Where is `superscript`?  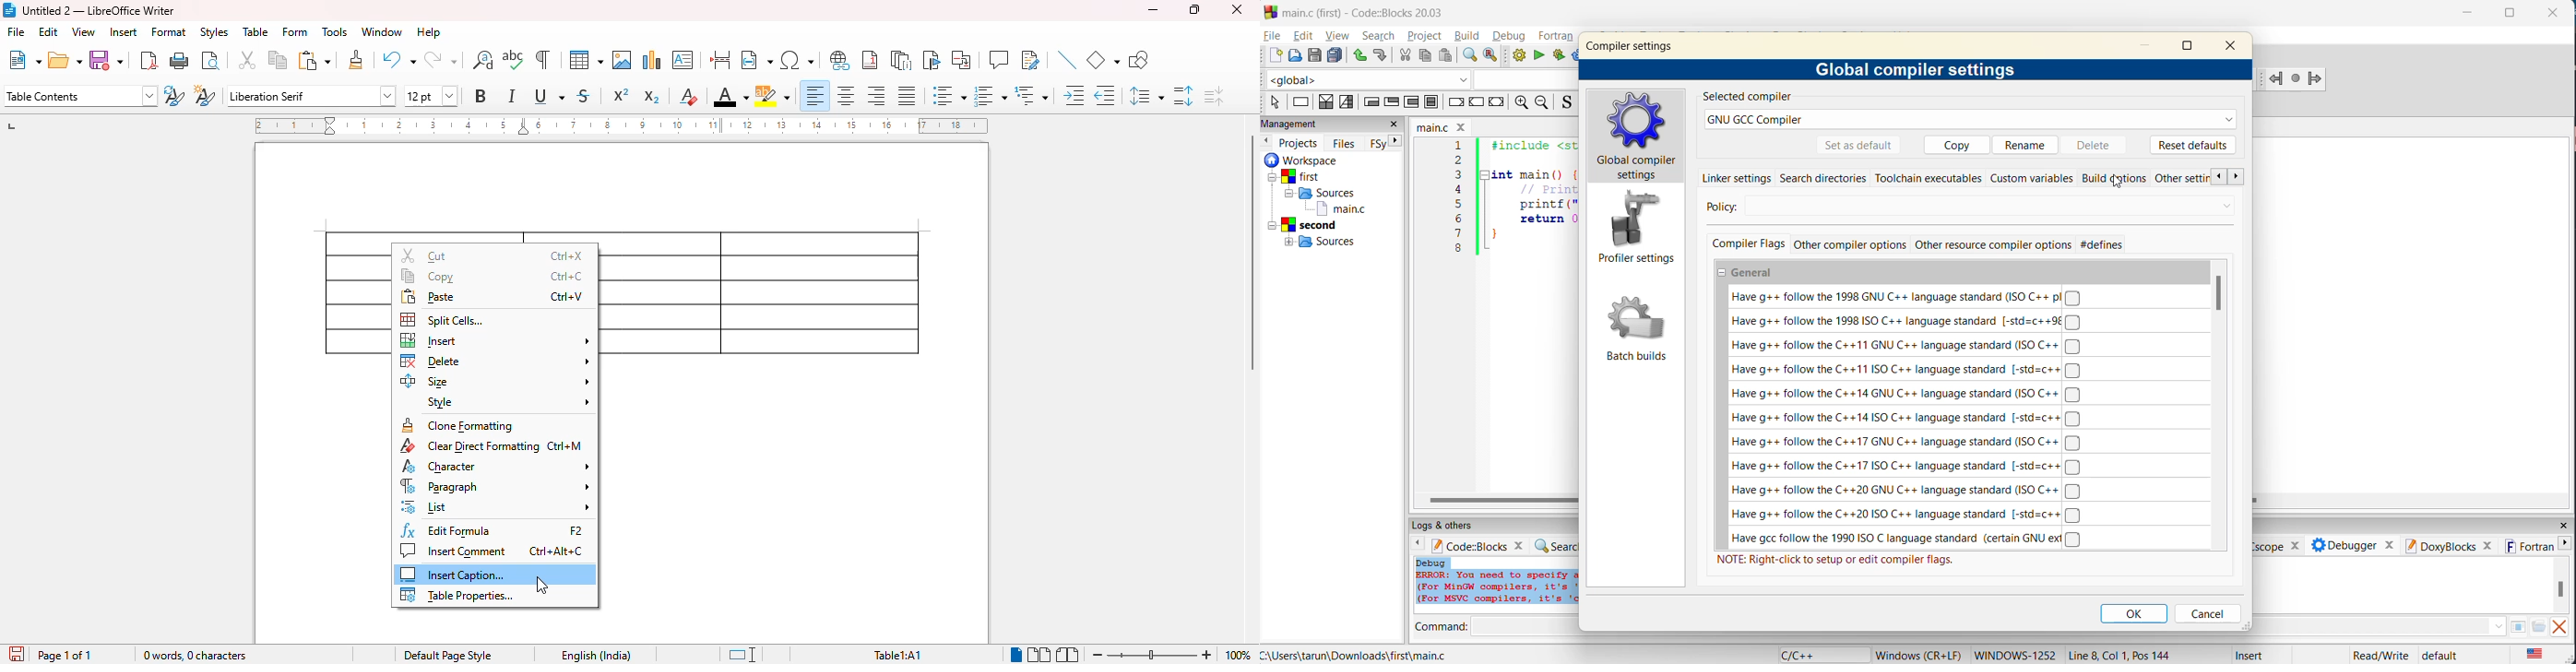 superscript is located at coordinates (622, 94).